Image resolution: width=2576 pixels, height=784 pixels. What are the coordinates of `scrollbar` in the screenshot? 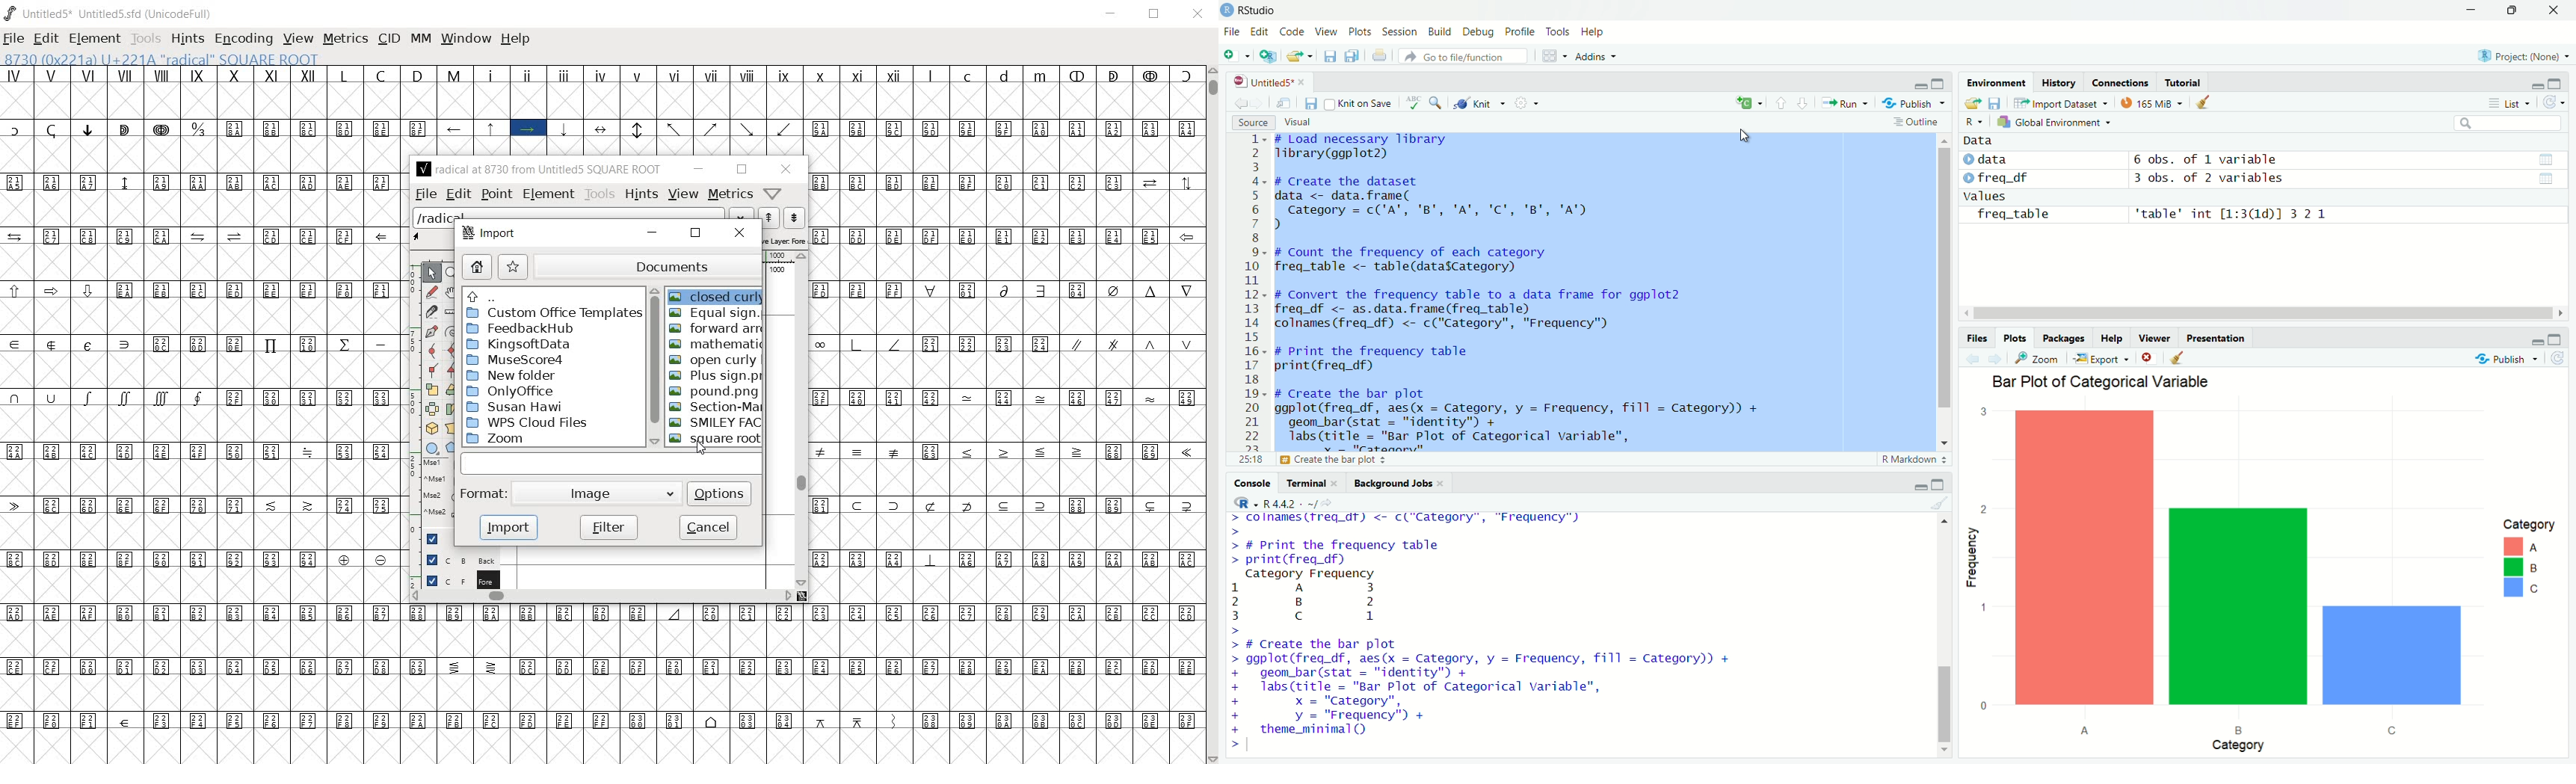 It's located at (803, 419).